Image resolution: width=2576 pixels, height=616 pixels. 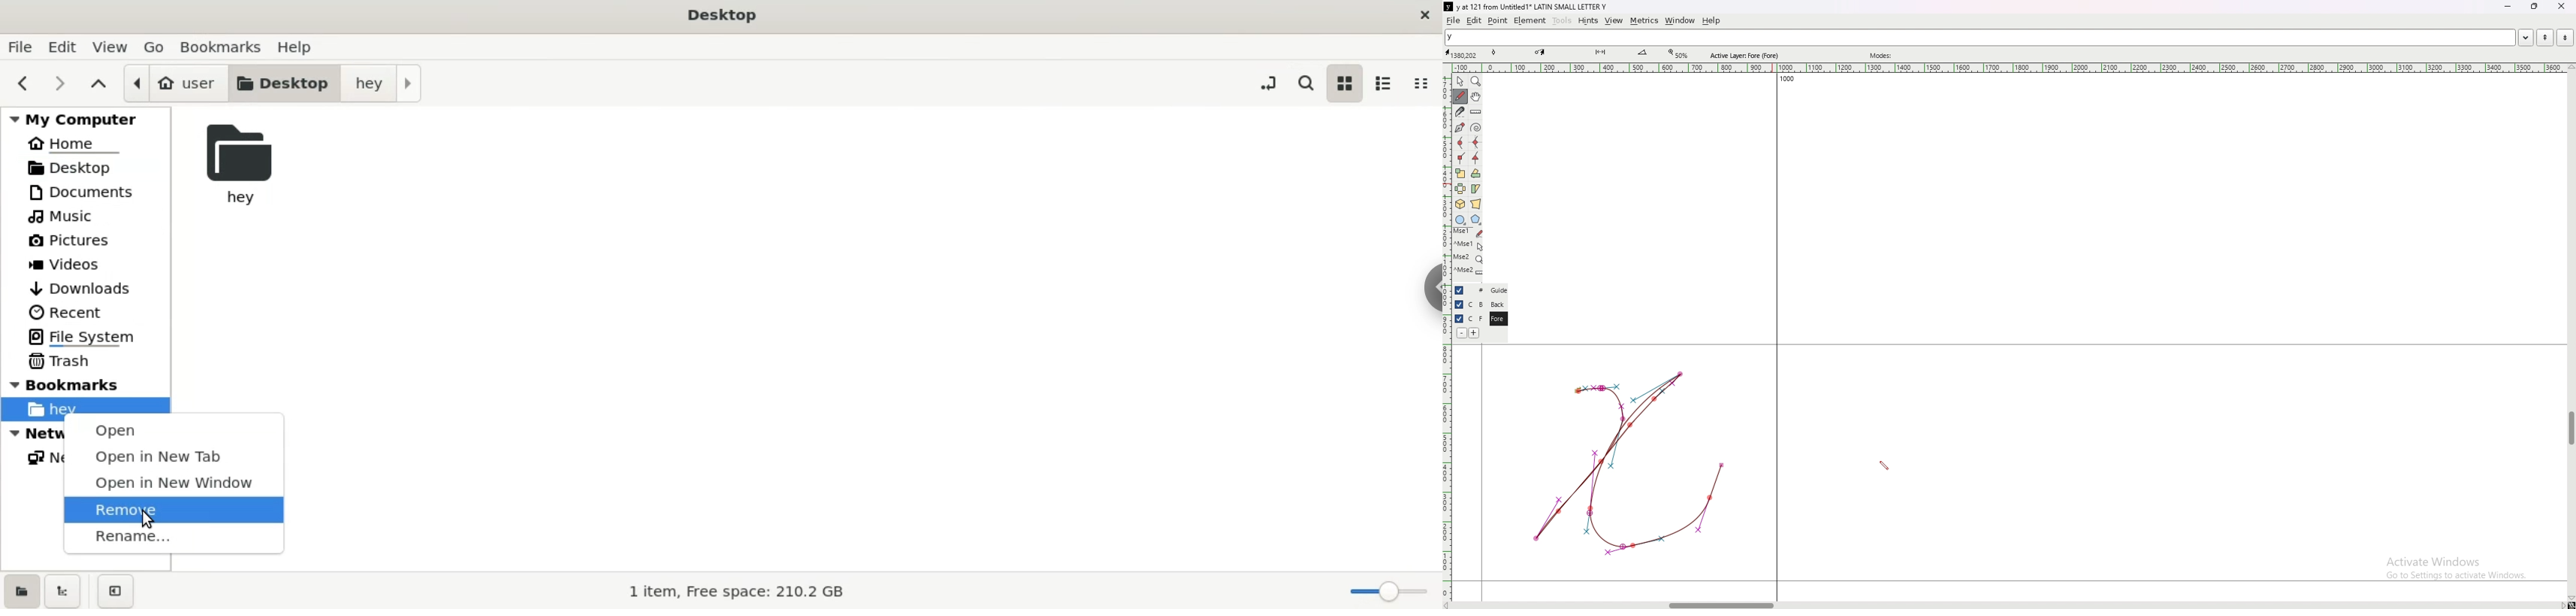 What do you see at coordinates (66, 591) in the screenshot?
I see `show treeview` at bounding box center [66, 591].